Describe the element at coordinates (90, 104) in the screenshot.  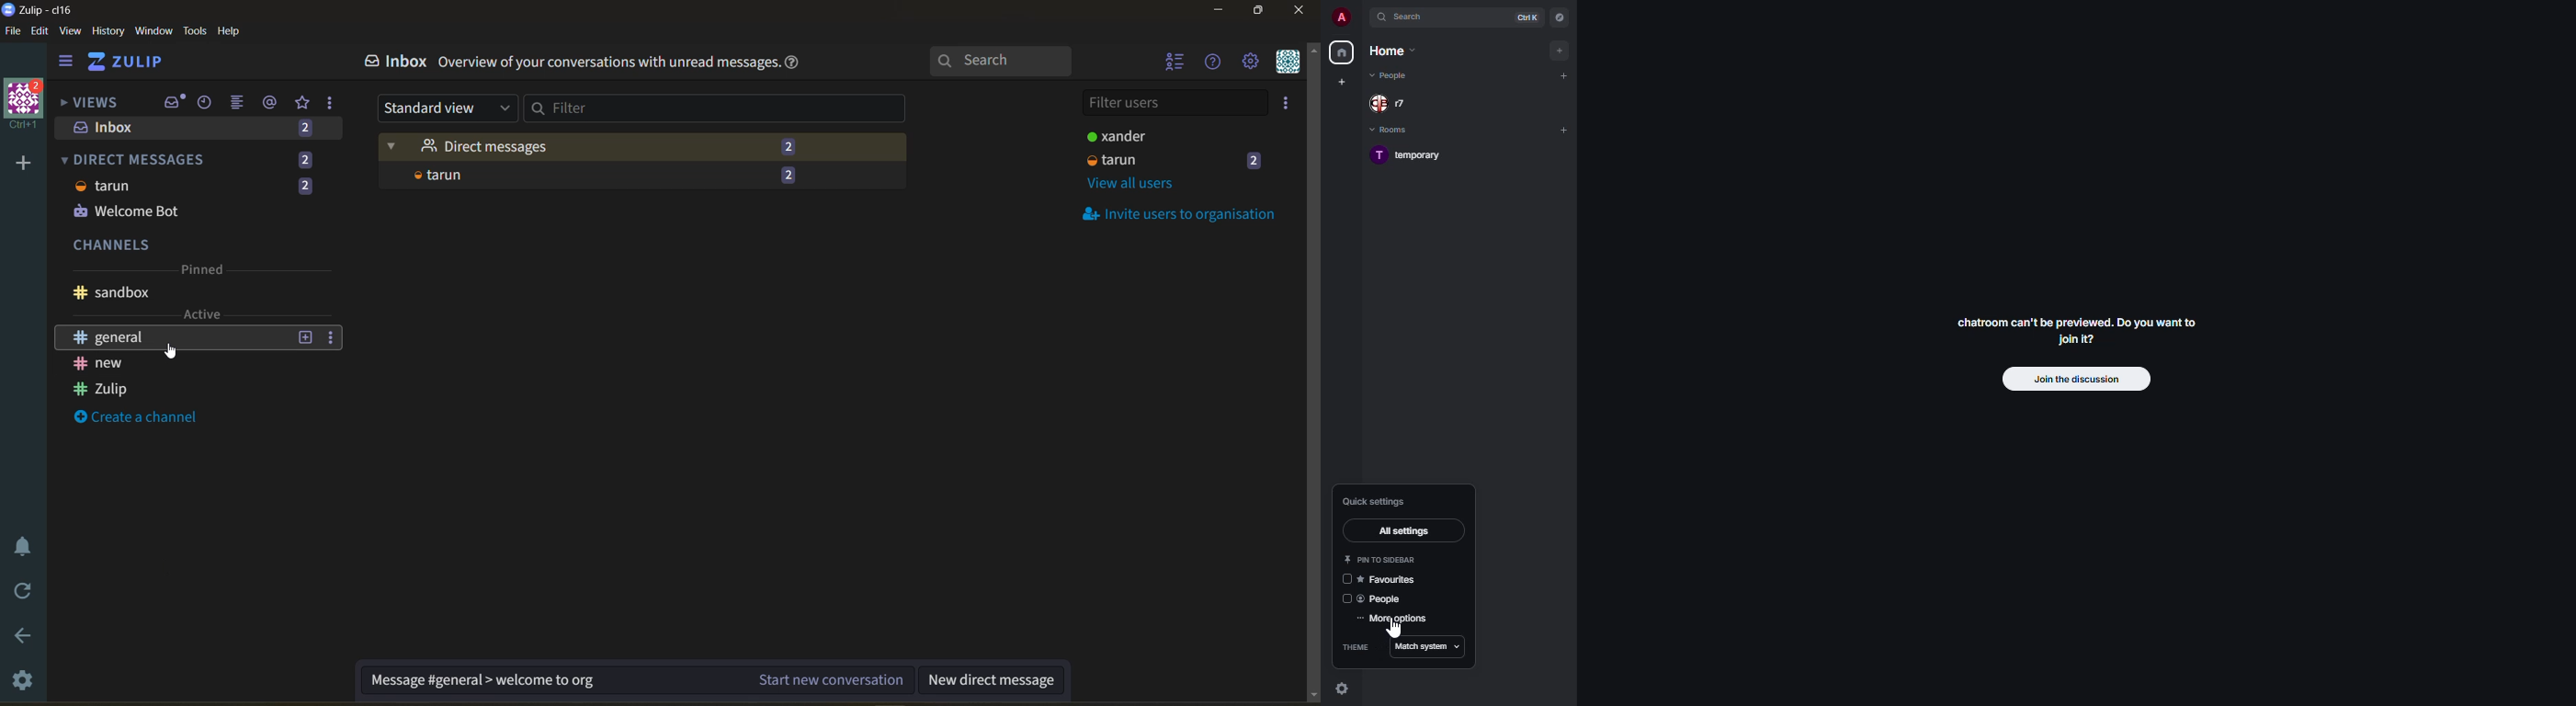
I see `views` at that location.